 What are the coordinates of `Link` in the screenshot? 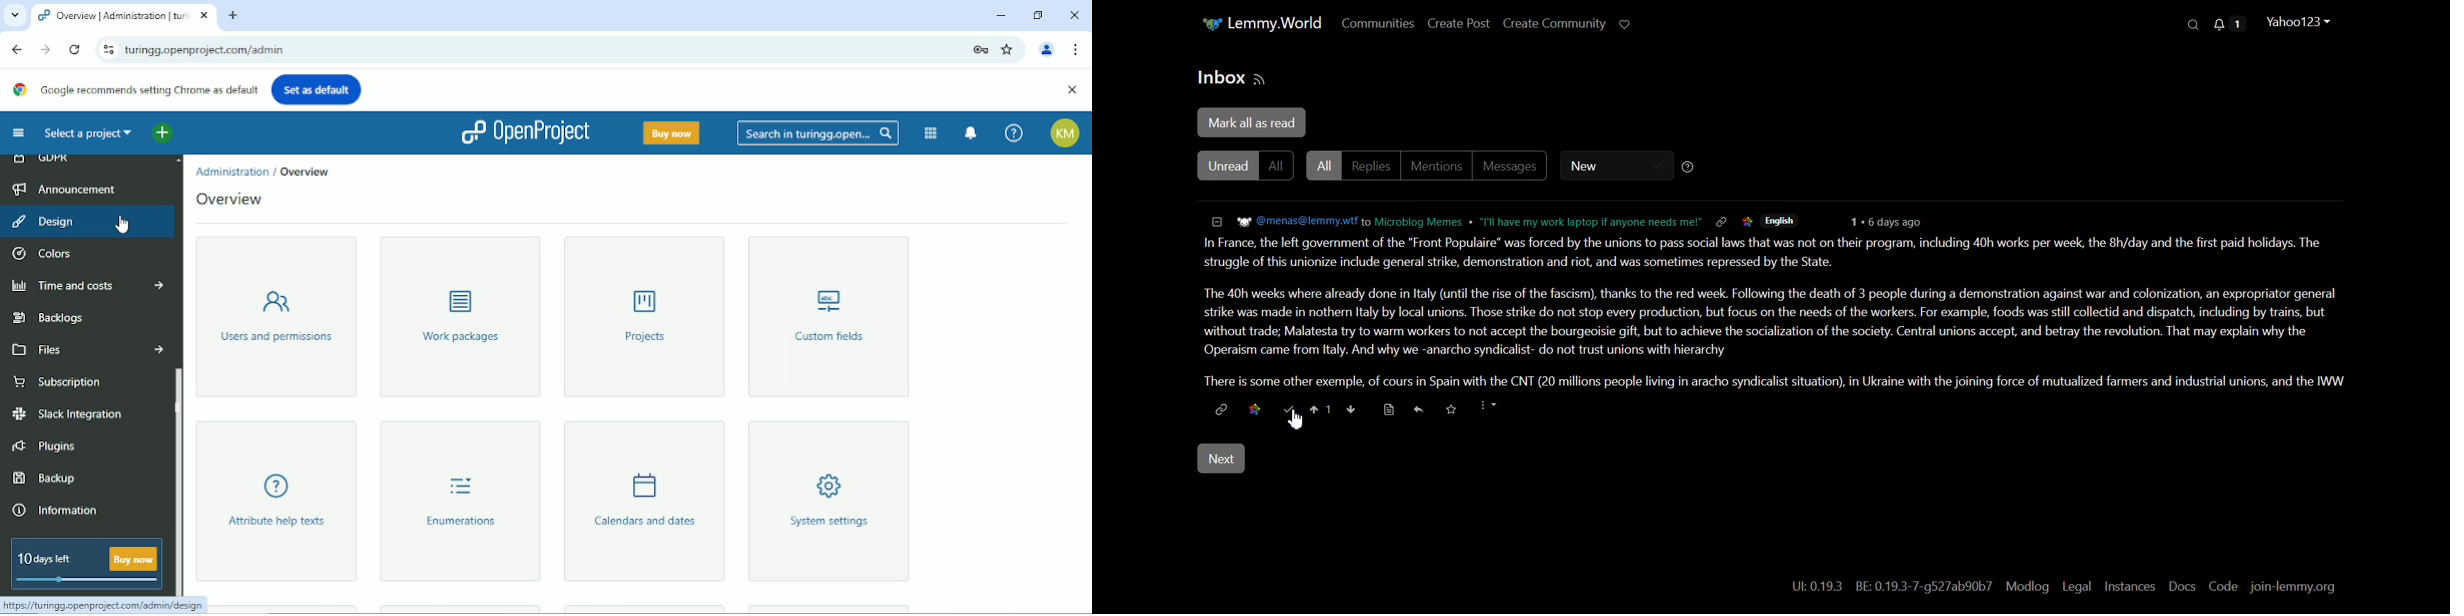 It's located at (1723, 221).